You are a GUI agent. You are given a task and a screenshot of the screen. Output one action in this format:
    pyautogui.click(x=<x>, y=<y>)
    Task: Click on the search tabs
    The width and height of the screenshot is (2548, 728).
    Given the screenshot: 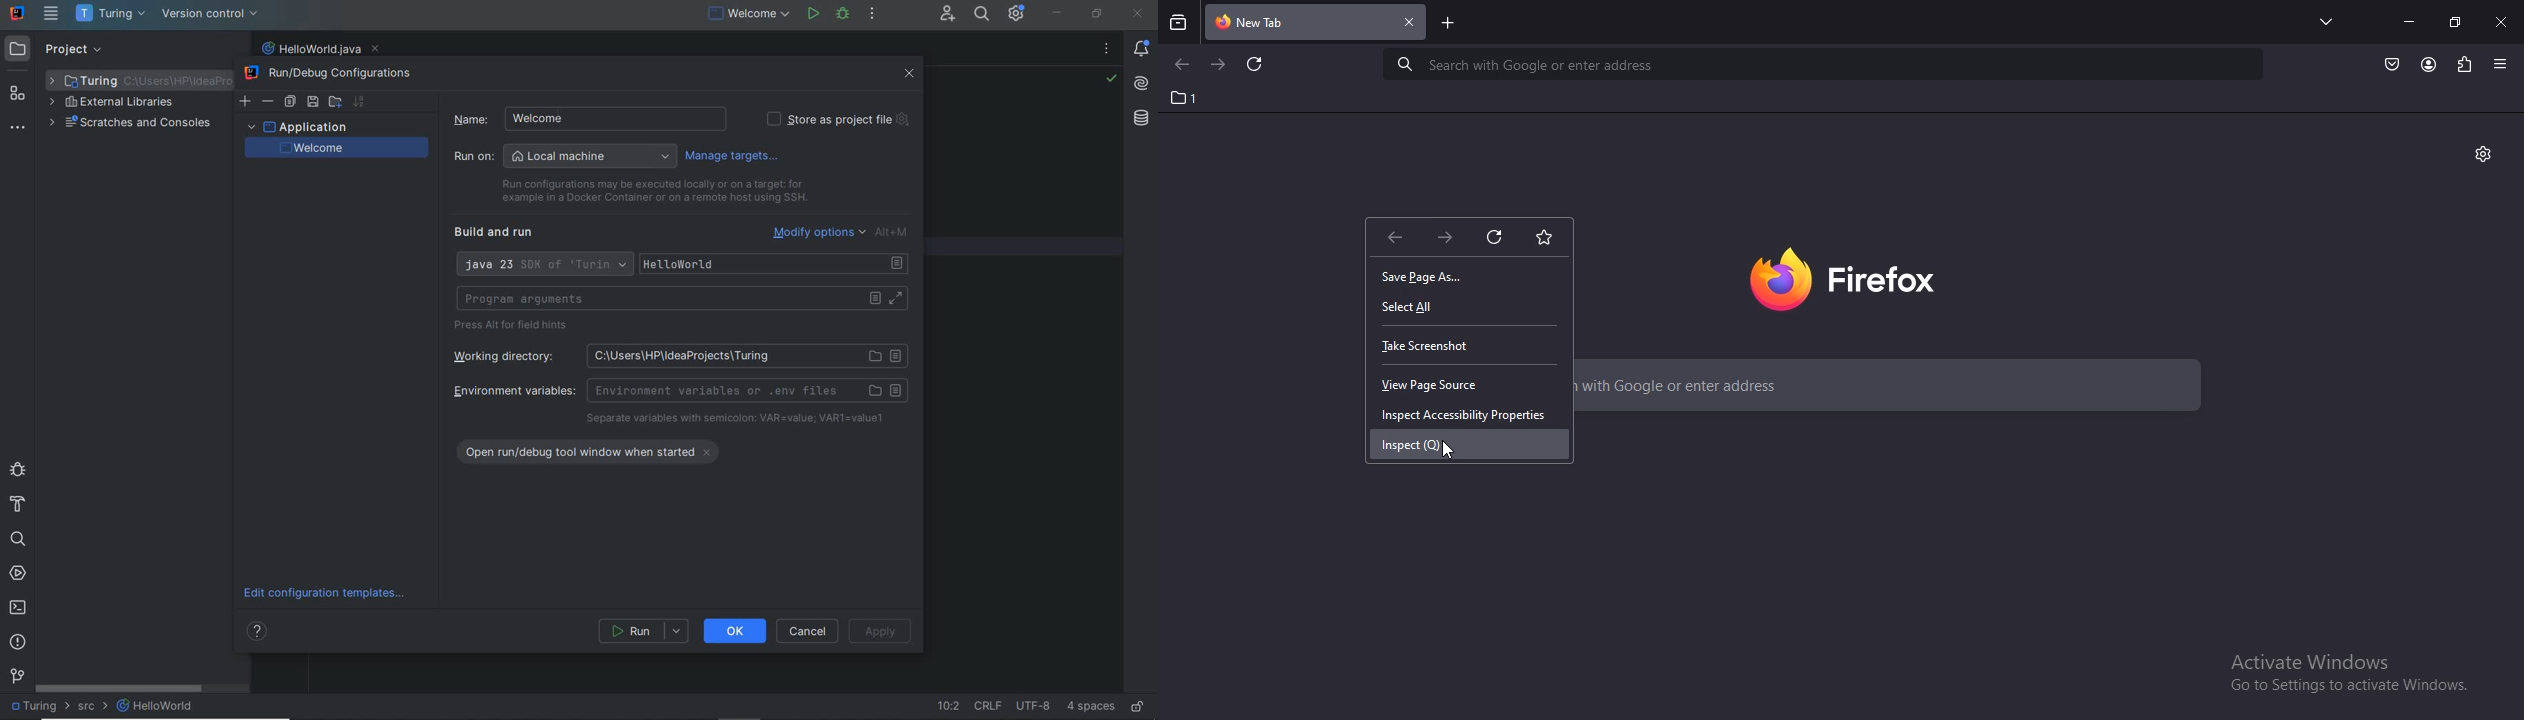 What is the action you would take?
    pyautogui.click(x=1179, y=22)
    